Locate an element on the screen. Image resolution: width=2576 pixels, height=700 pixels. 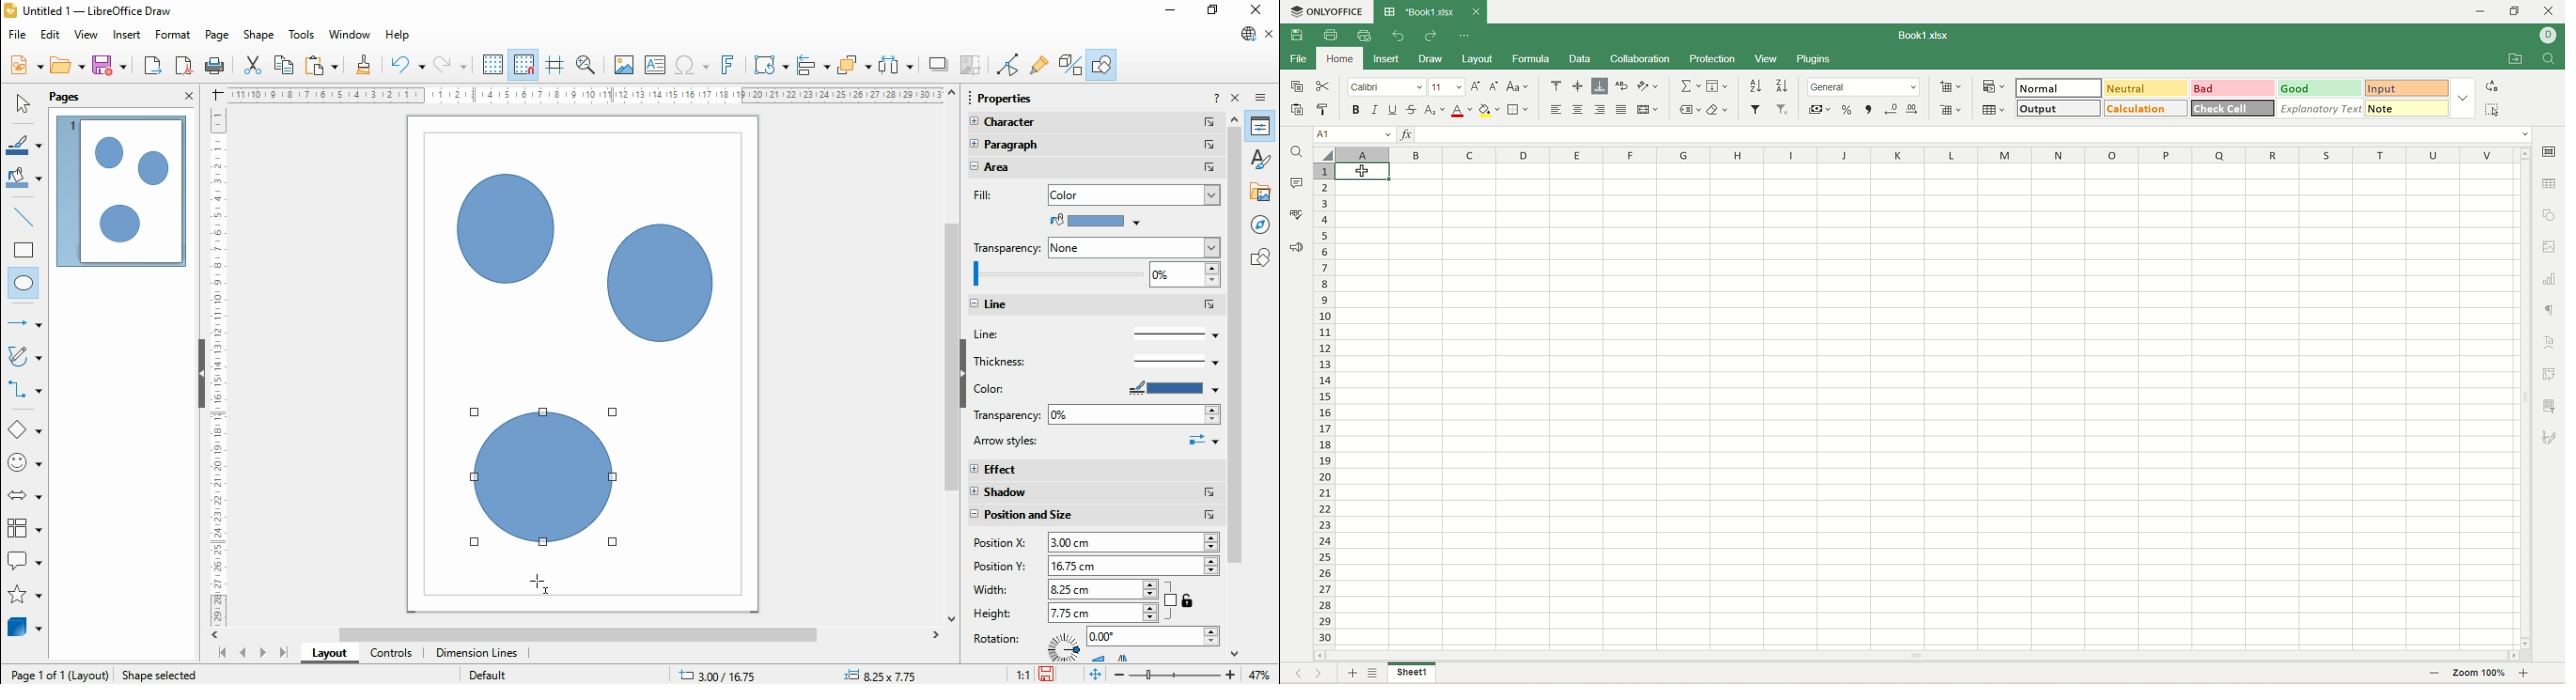
fill color is located at coordinates (25, 179).